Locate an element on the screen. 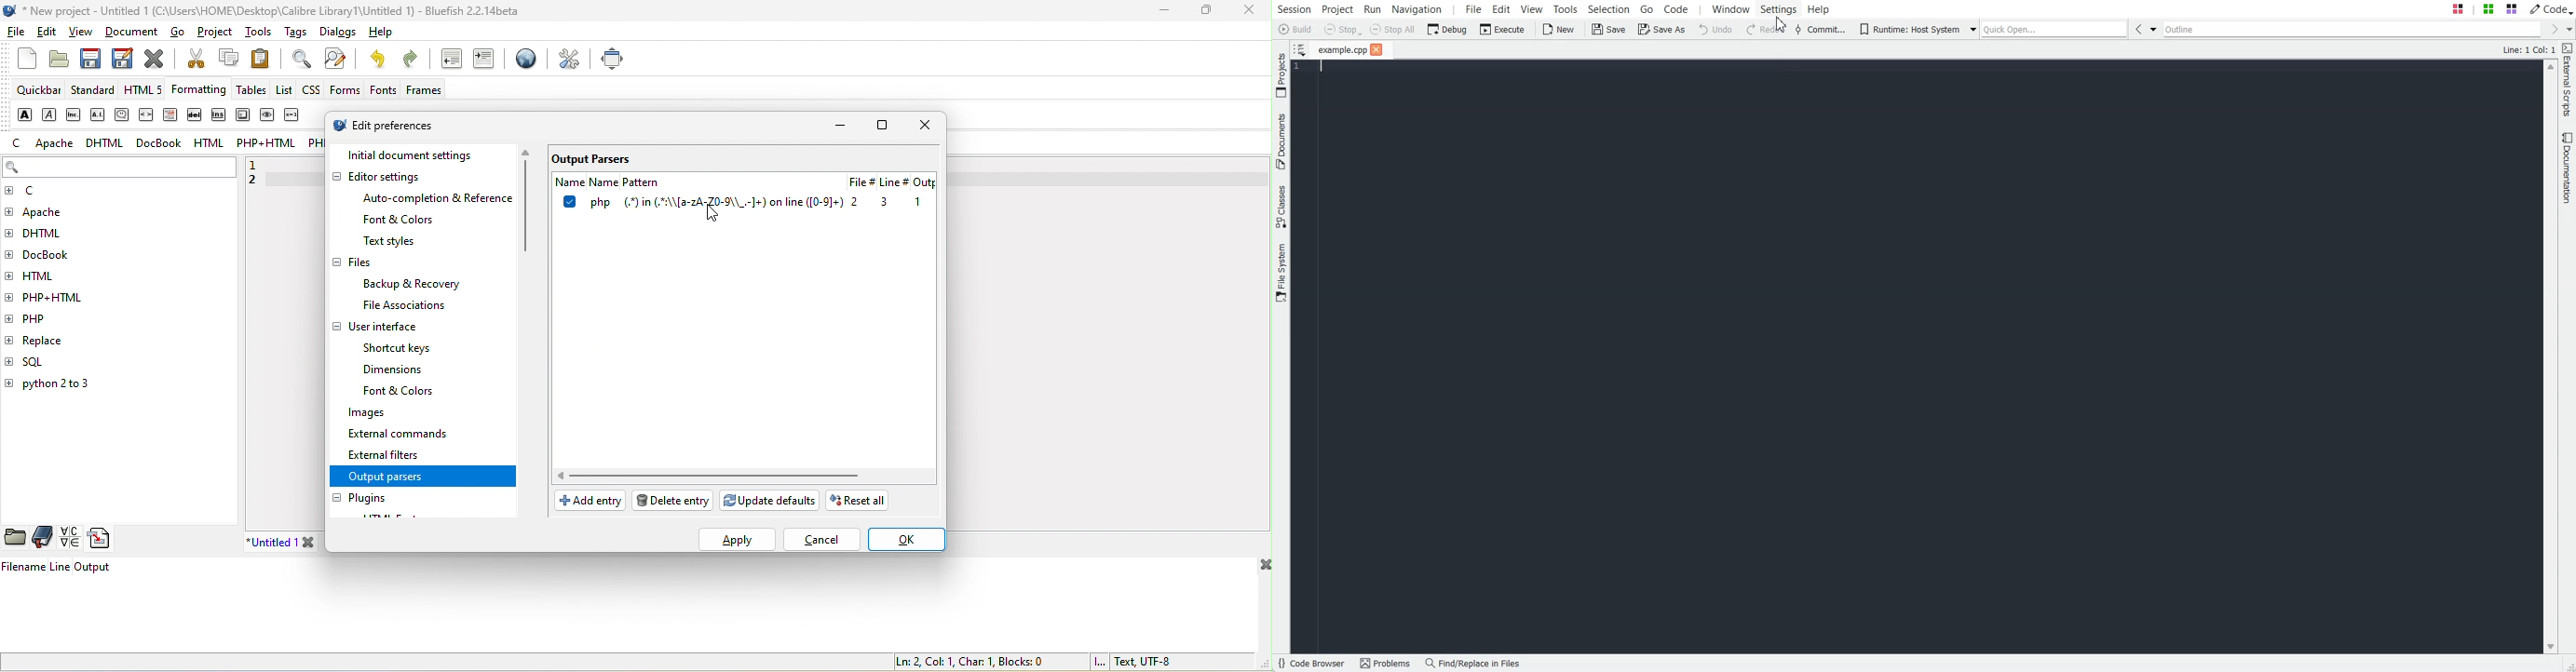 The image size is (2576, 672). Build is located at coordinates (1294, 29).